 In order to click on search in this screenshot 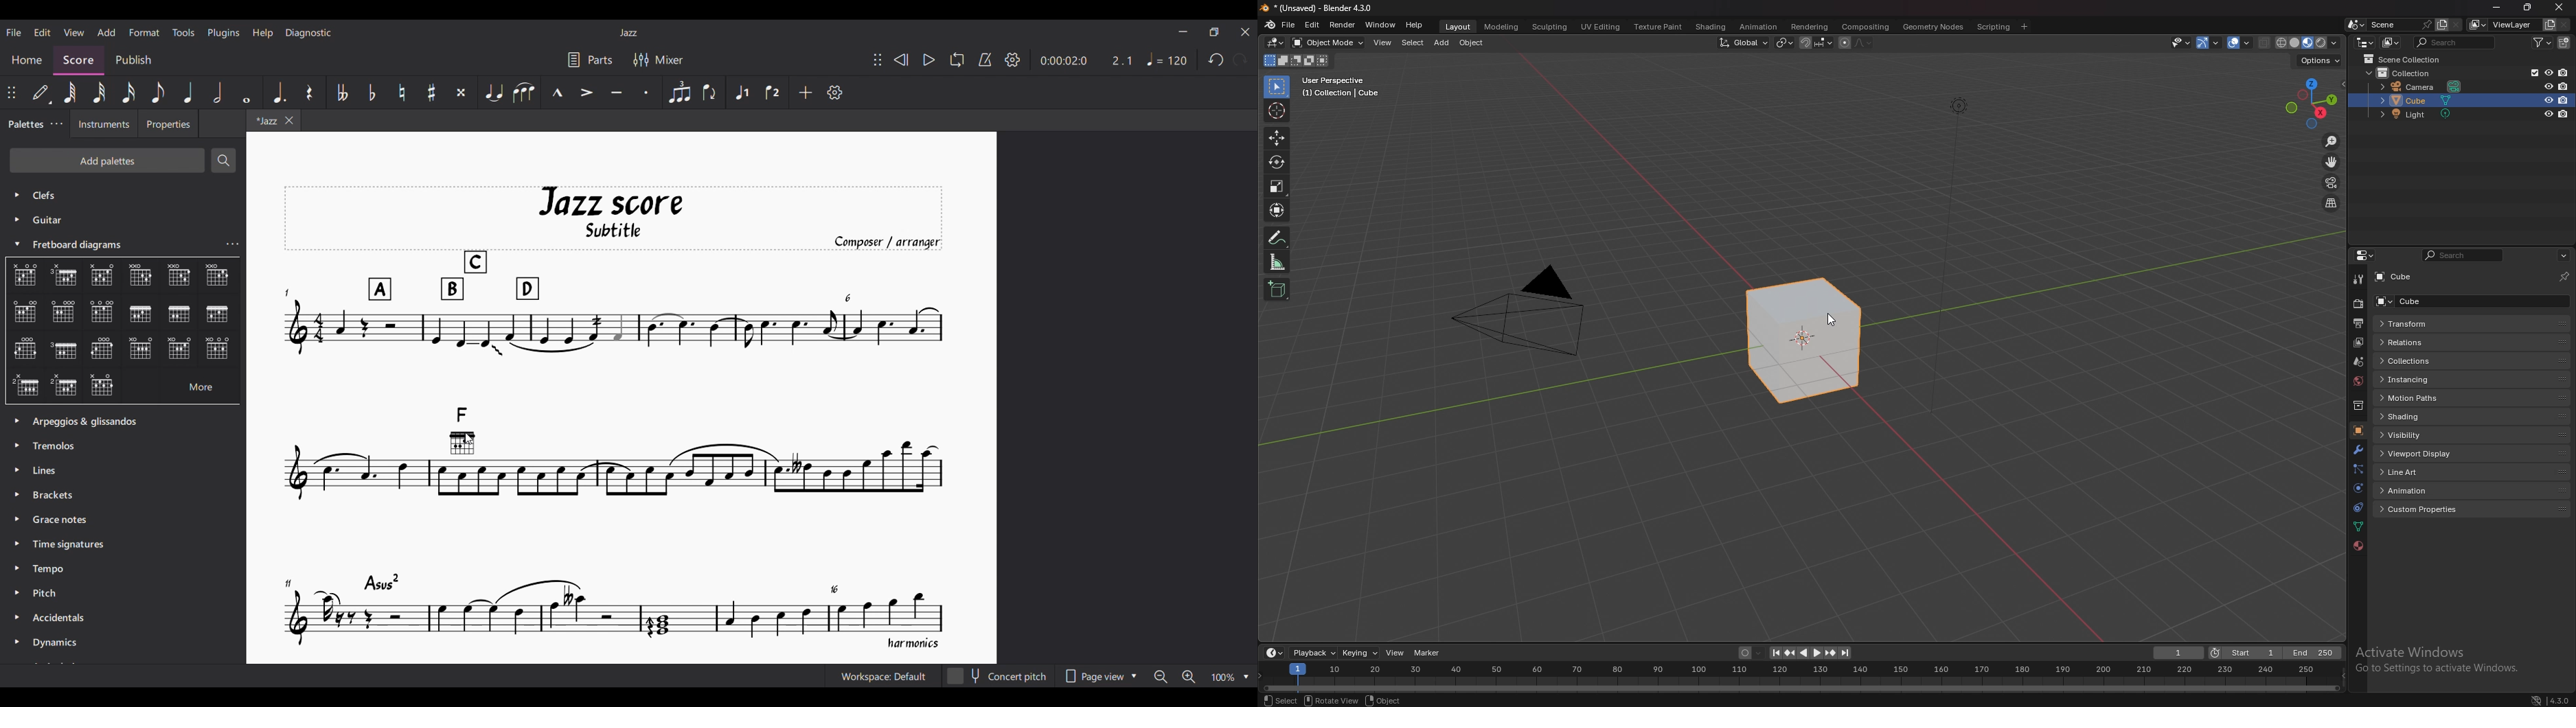, I will do `click(2462, 255)`.